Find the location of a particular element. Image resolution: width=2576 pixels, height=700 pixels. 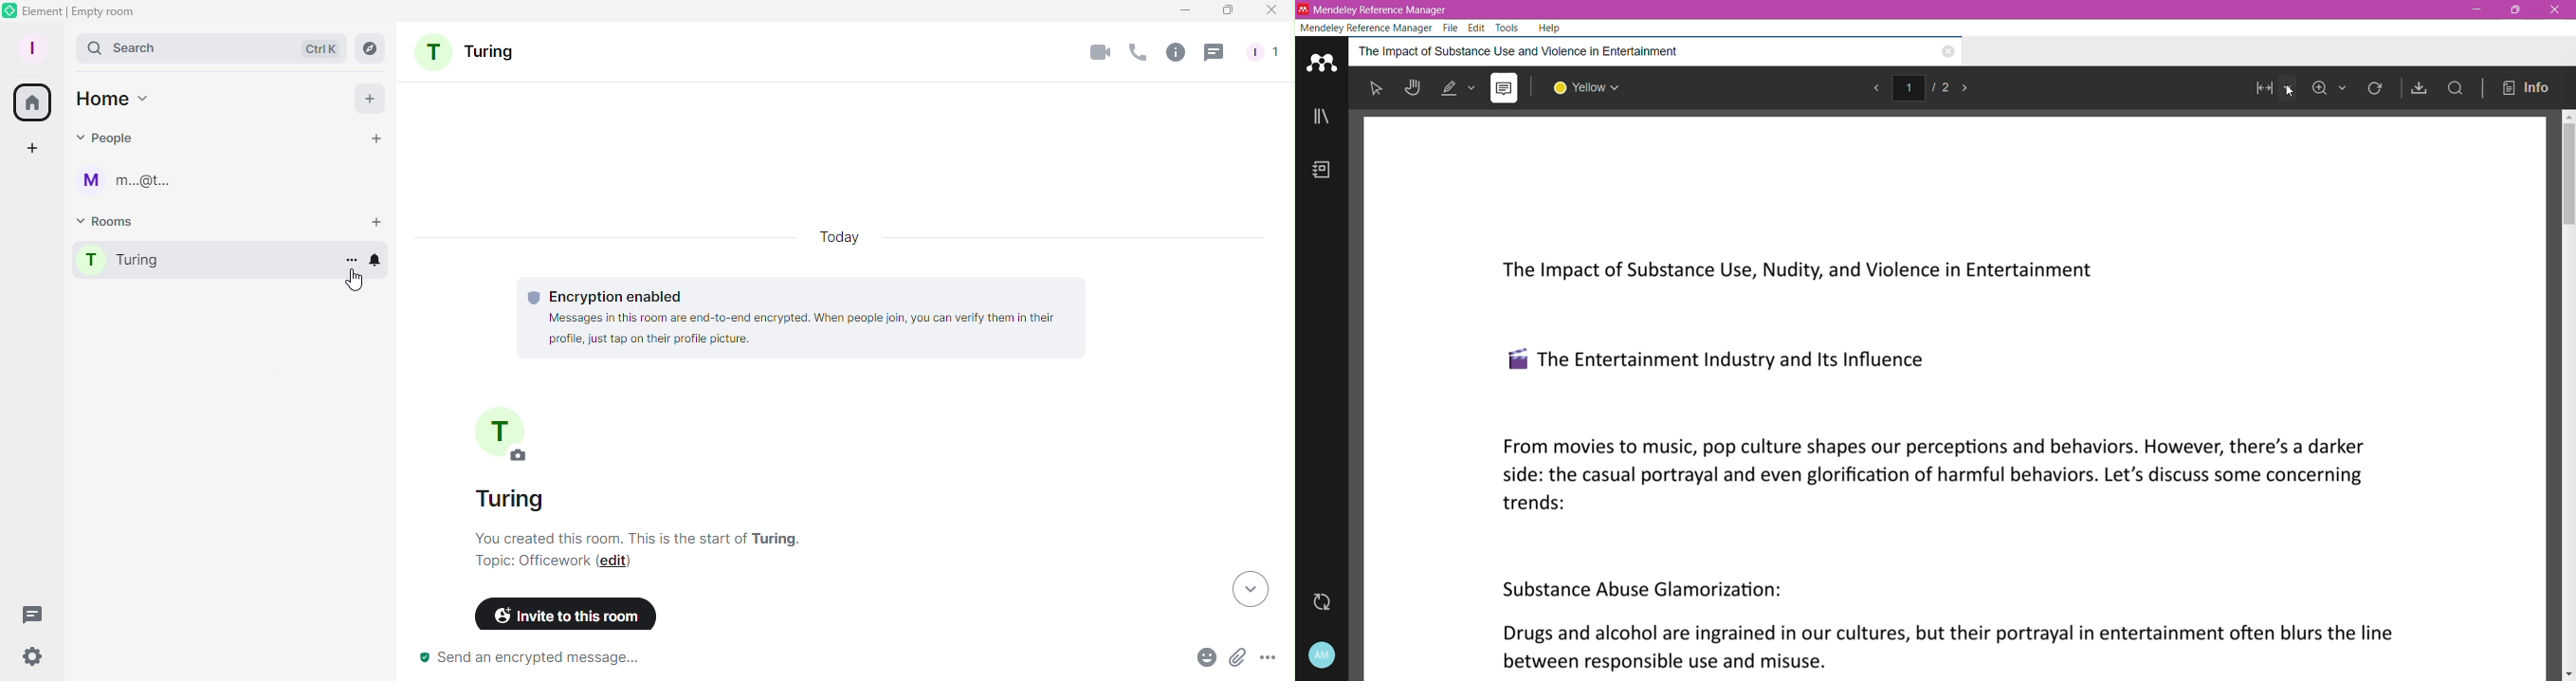

Edit is located at coordinates (1477, 27).